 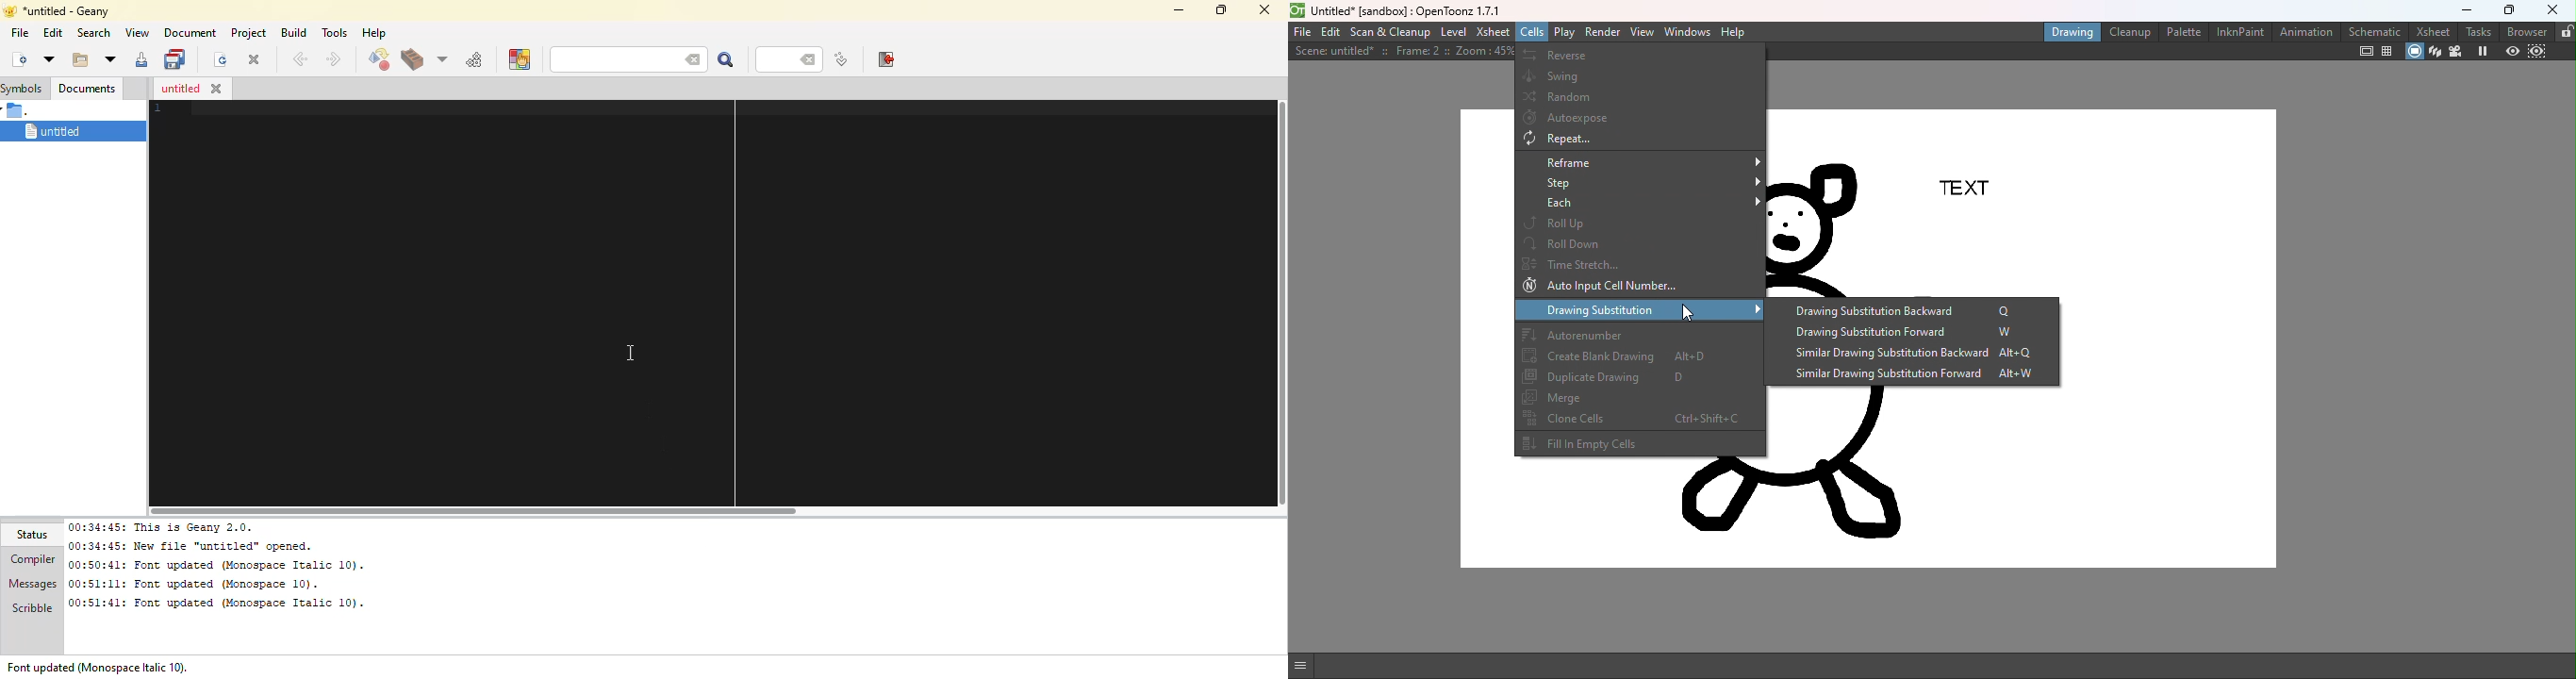 What do you see at coordinates (76, 10) in the screenshot?
I see `*untitled - geany` at bounding box center [76, 10].